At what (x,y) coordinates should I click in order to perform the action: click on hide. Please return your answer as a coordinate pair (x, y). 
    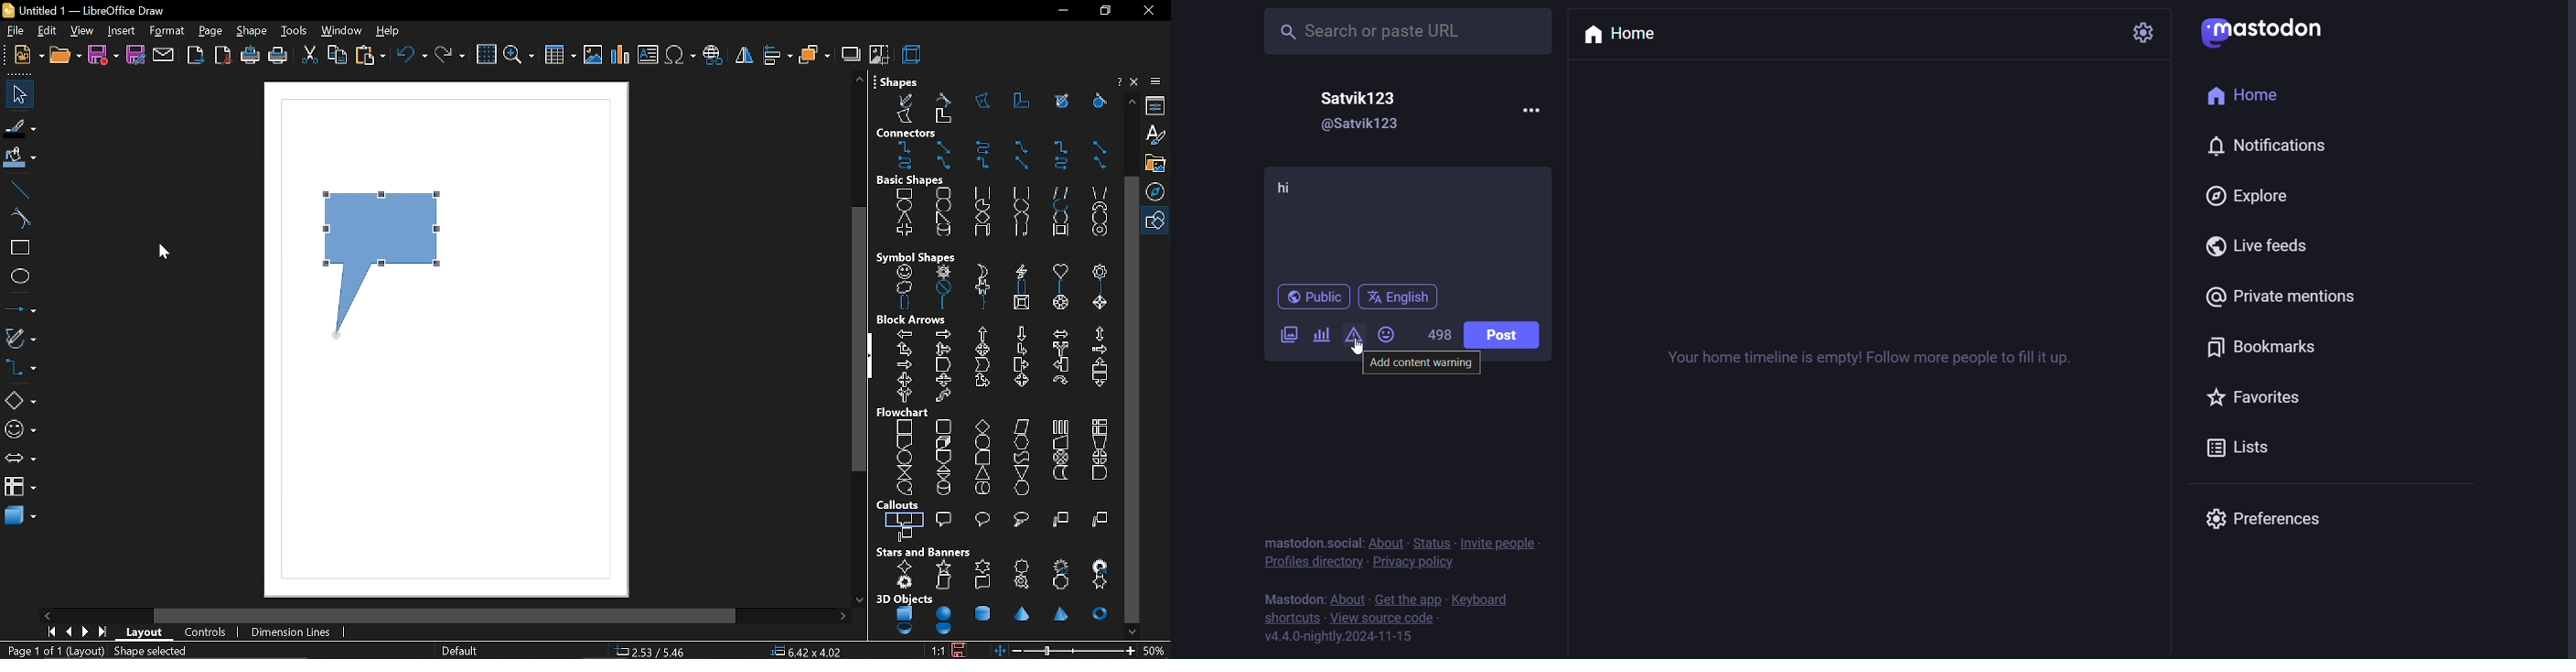
    Looking at the image, I should click on (870, 357).